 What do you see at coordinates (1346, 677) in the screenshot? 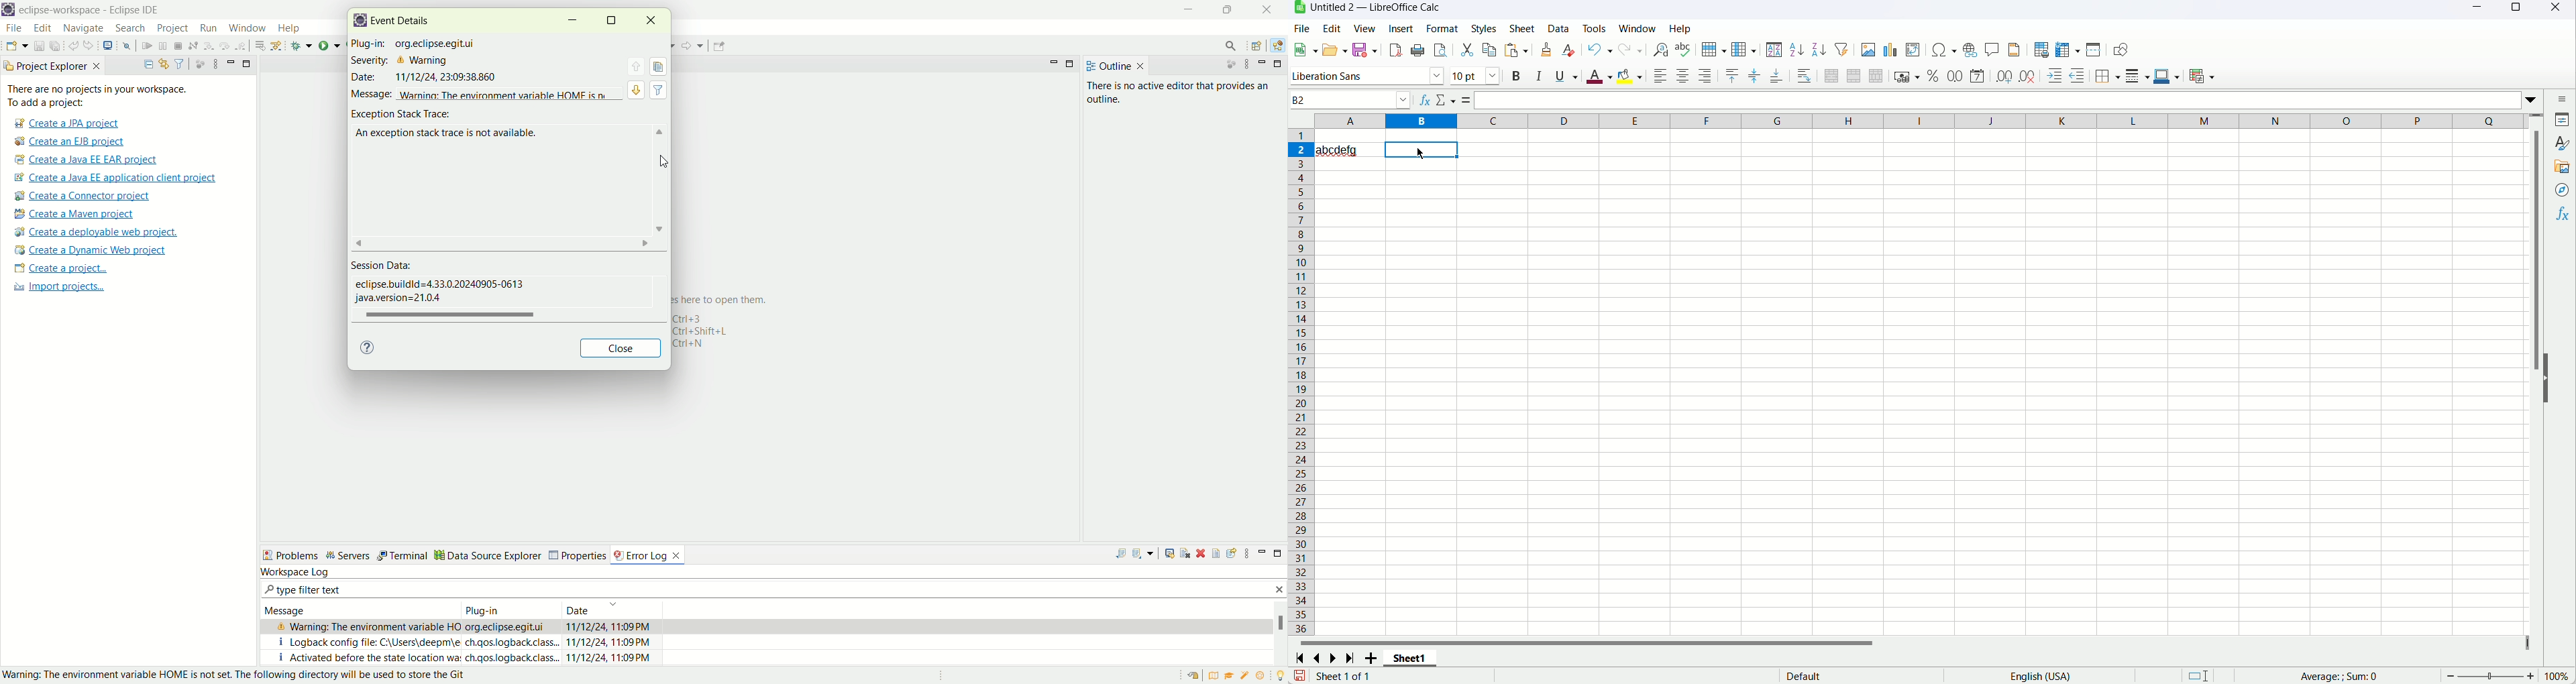
I see `sheet 1 of 1` at bounding box center [1346, 677].